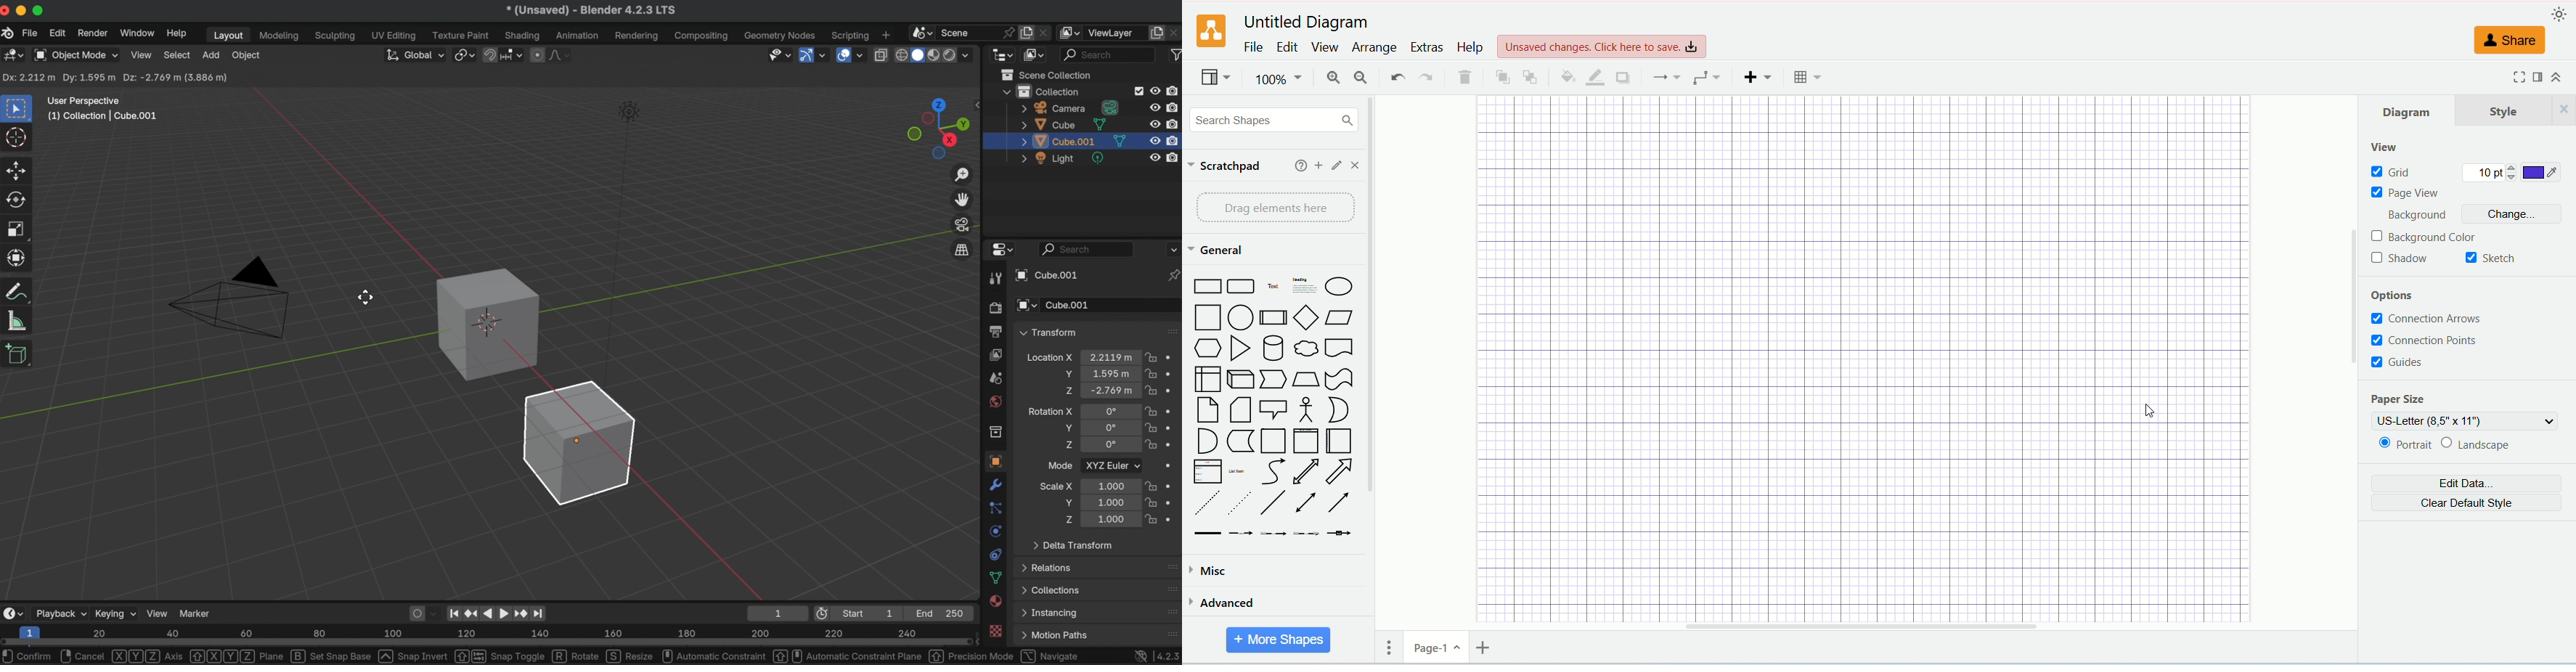 The width and height of the screenshot is (2576, 672). I want to click on disable in render, so click(1174, 157).